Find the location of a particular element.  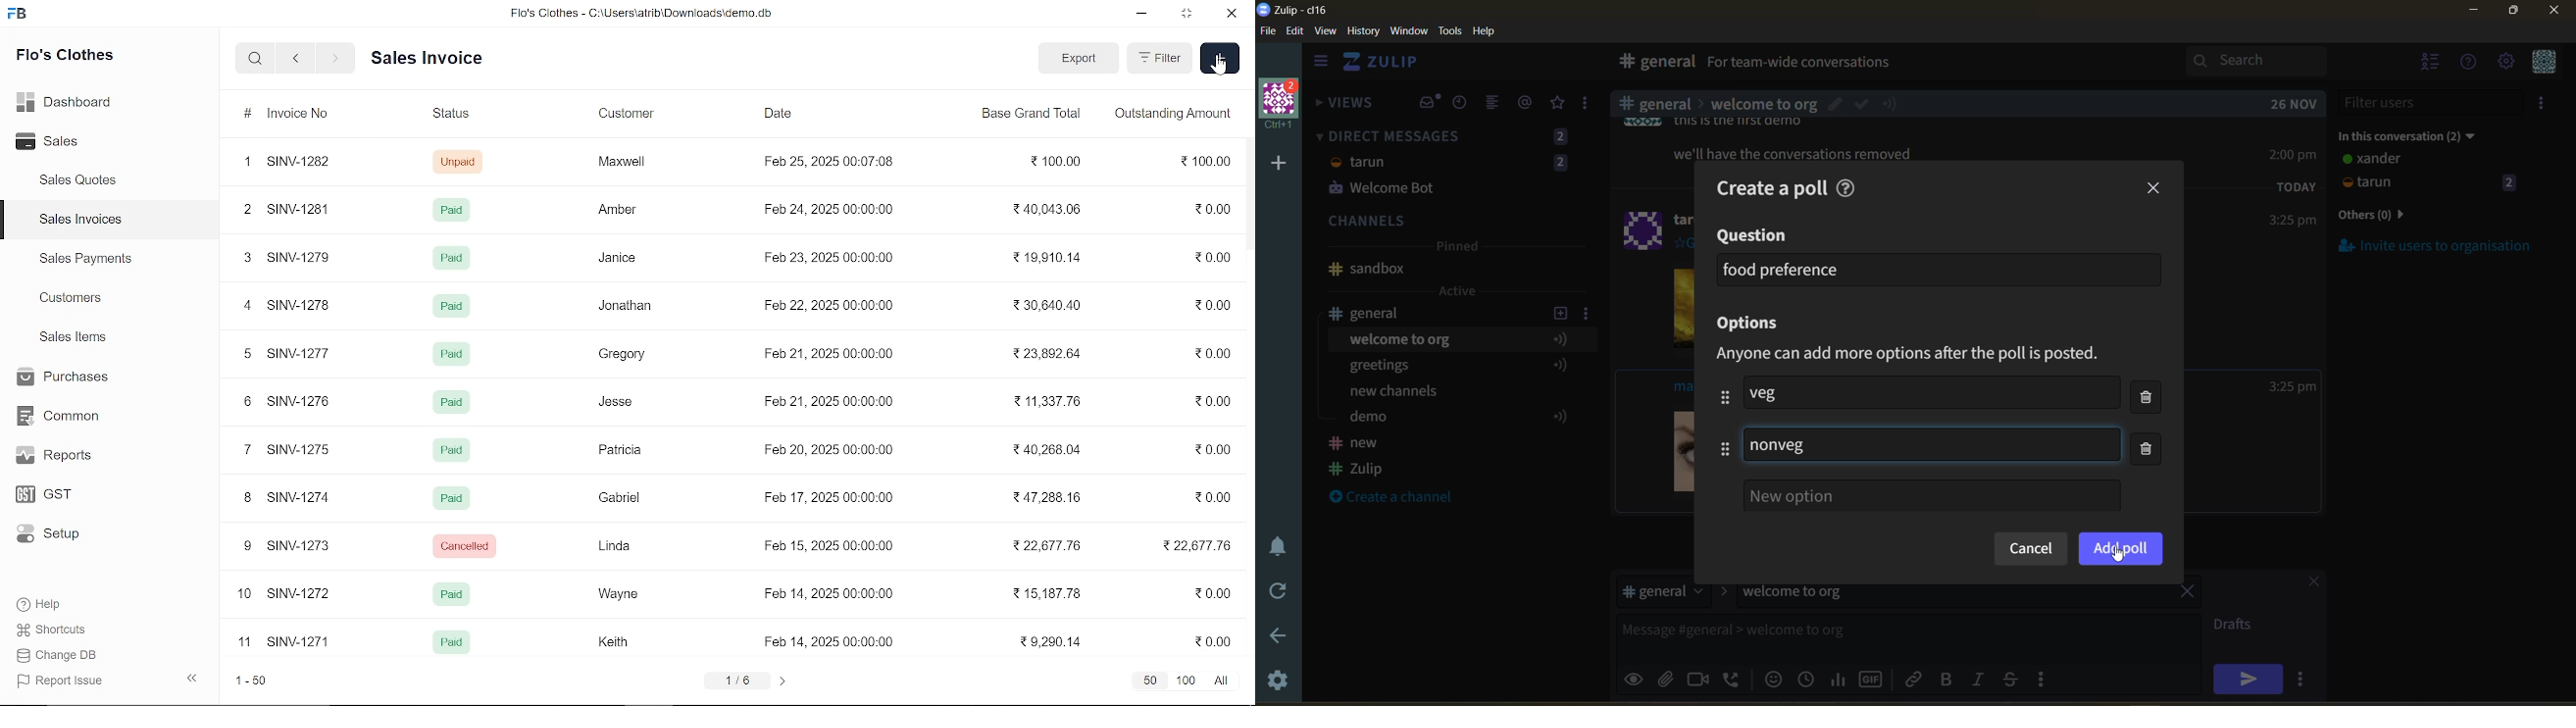

next page is located at coordinates (782, 681).